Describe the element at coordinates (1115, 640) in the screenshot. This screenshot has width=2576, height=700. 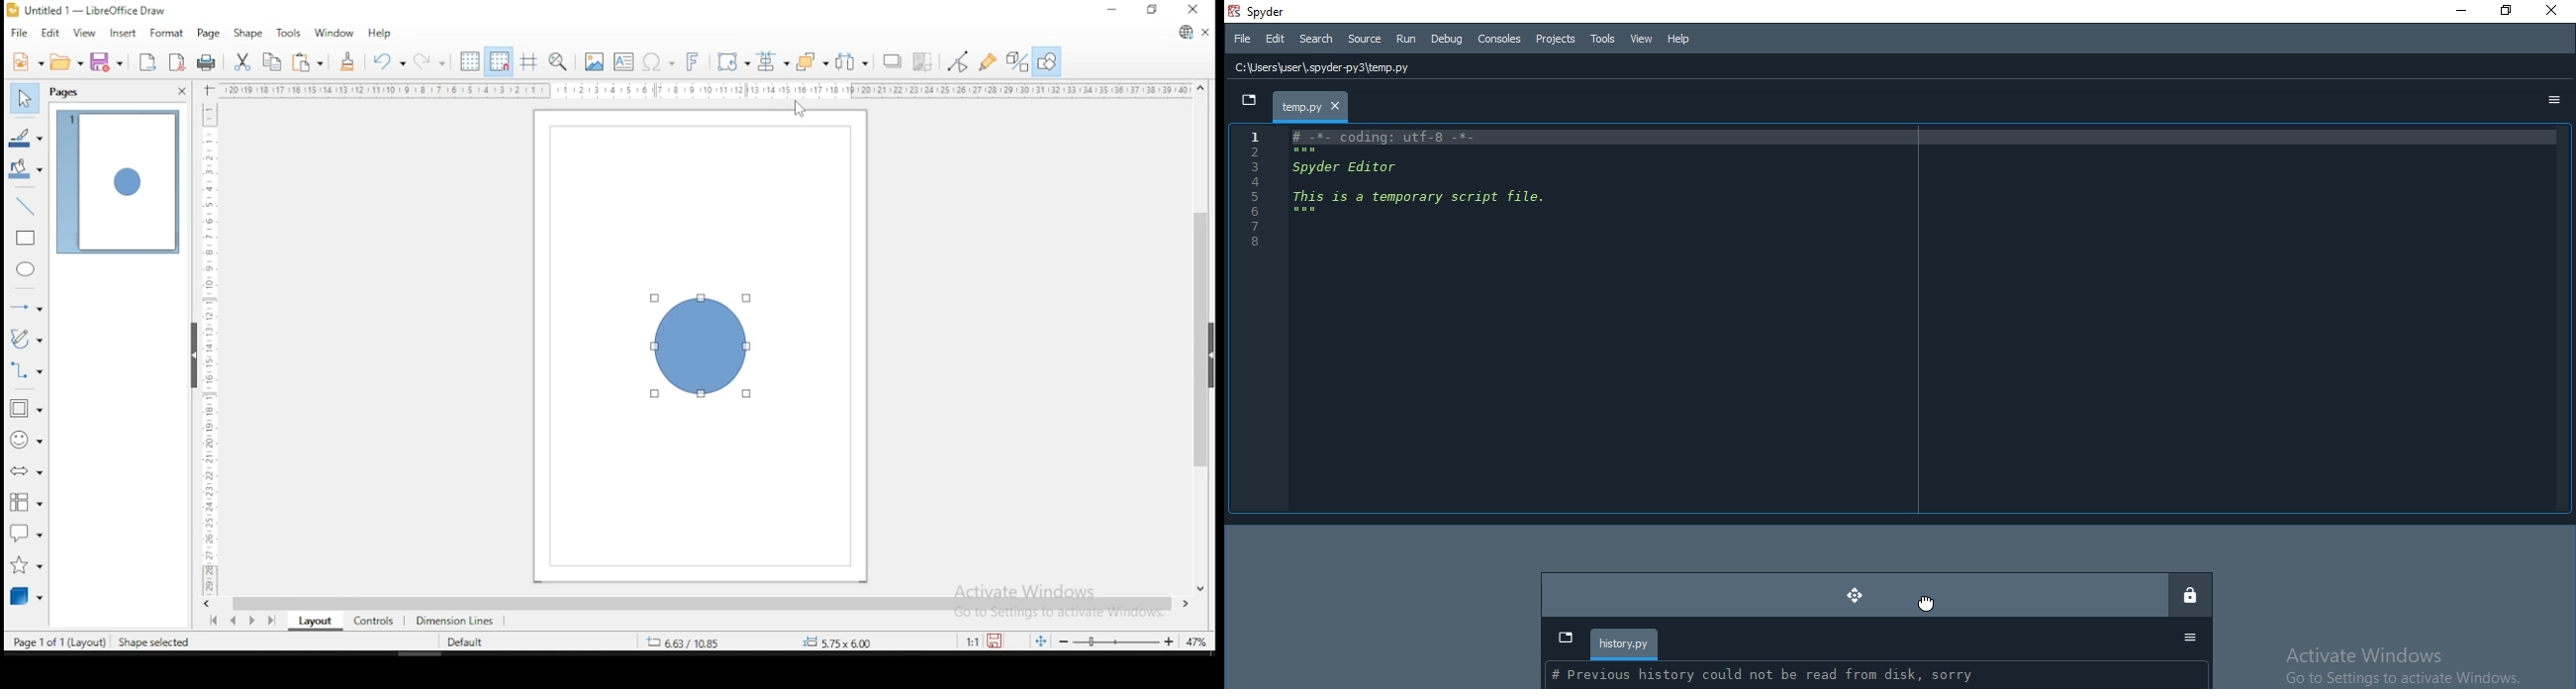
I see `zoom slider` at that location.